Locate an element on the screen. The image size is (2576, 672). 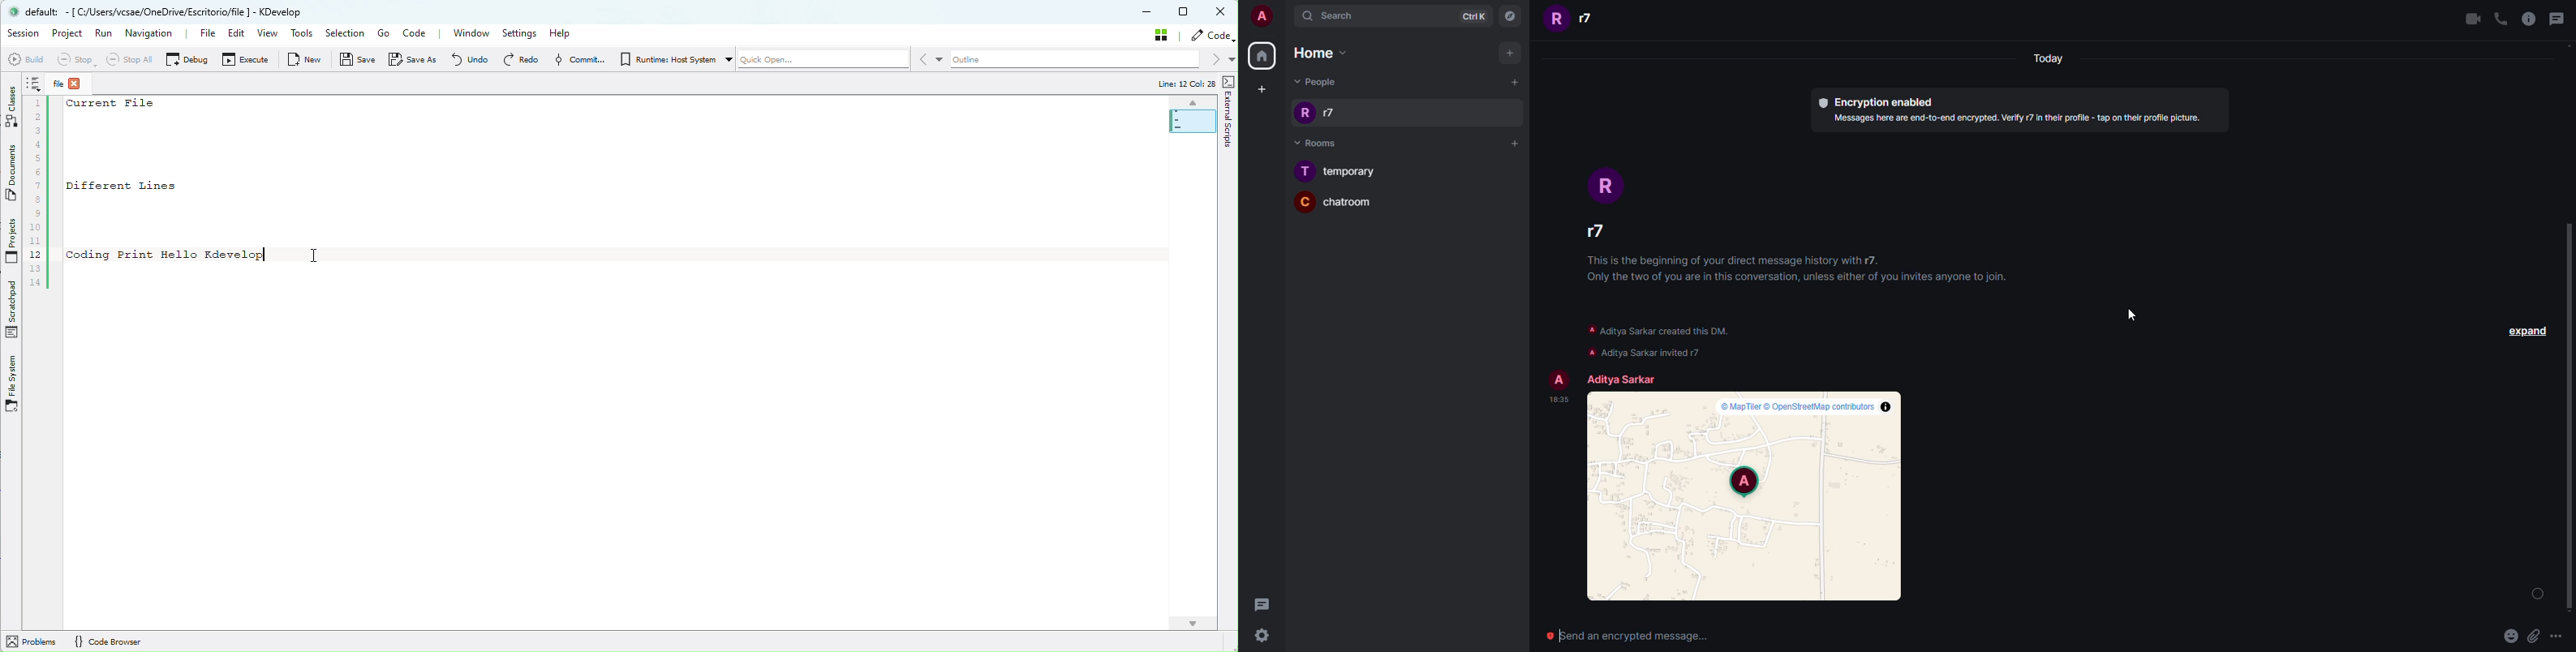
Run is located at coordinates (101, 33).